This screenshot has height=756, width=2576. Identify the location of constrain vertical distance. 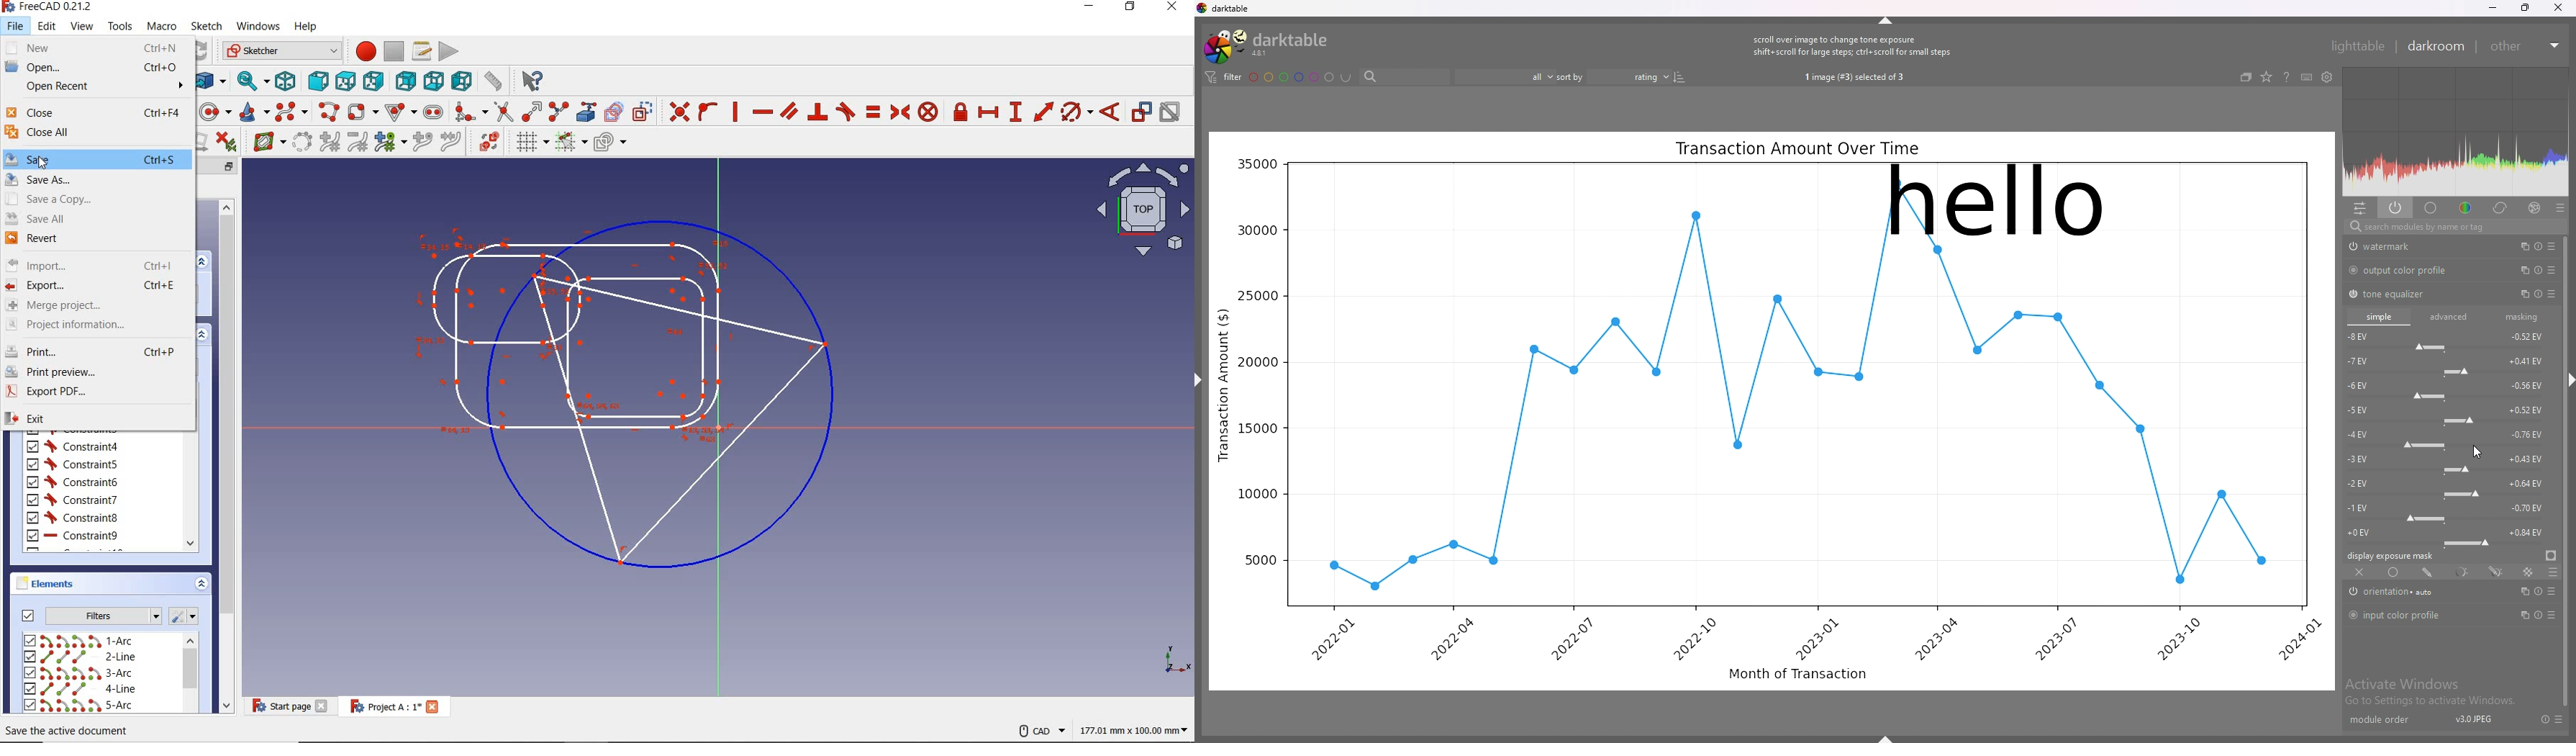
(1015, 114).